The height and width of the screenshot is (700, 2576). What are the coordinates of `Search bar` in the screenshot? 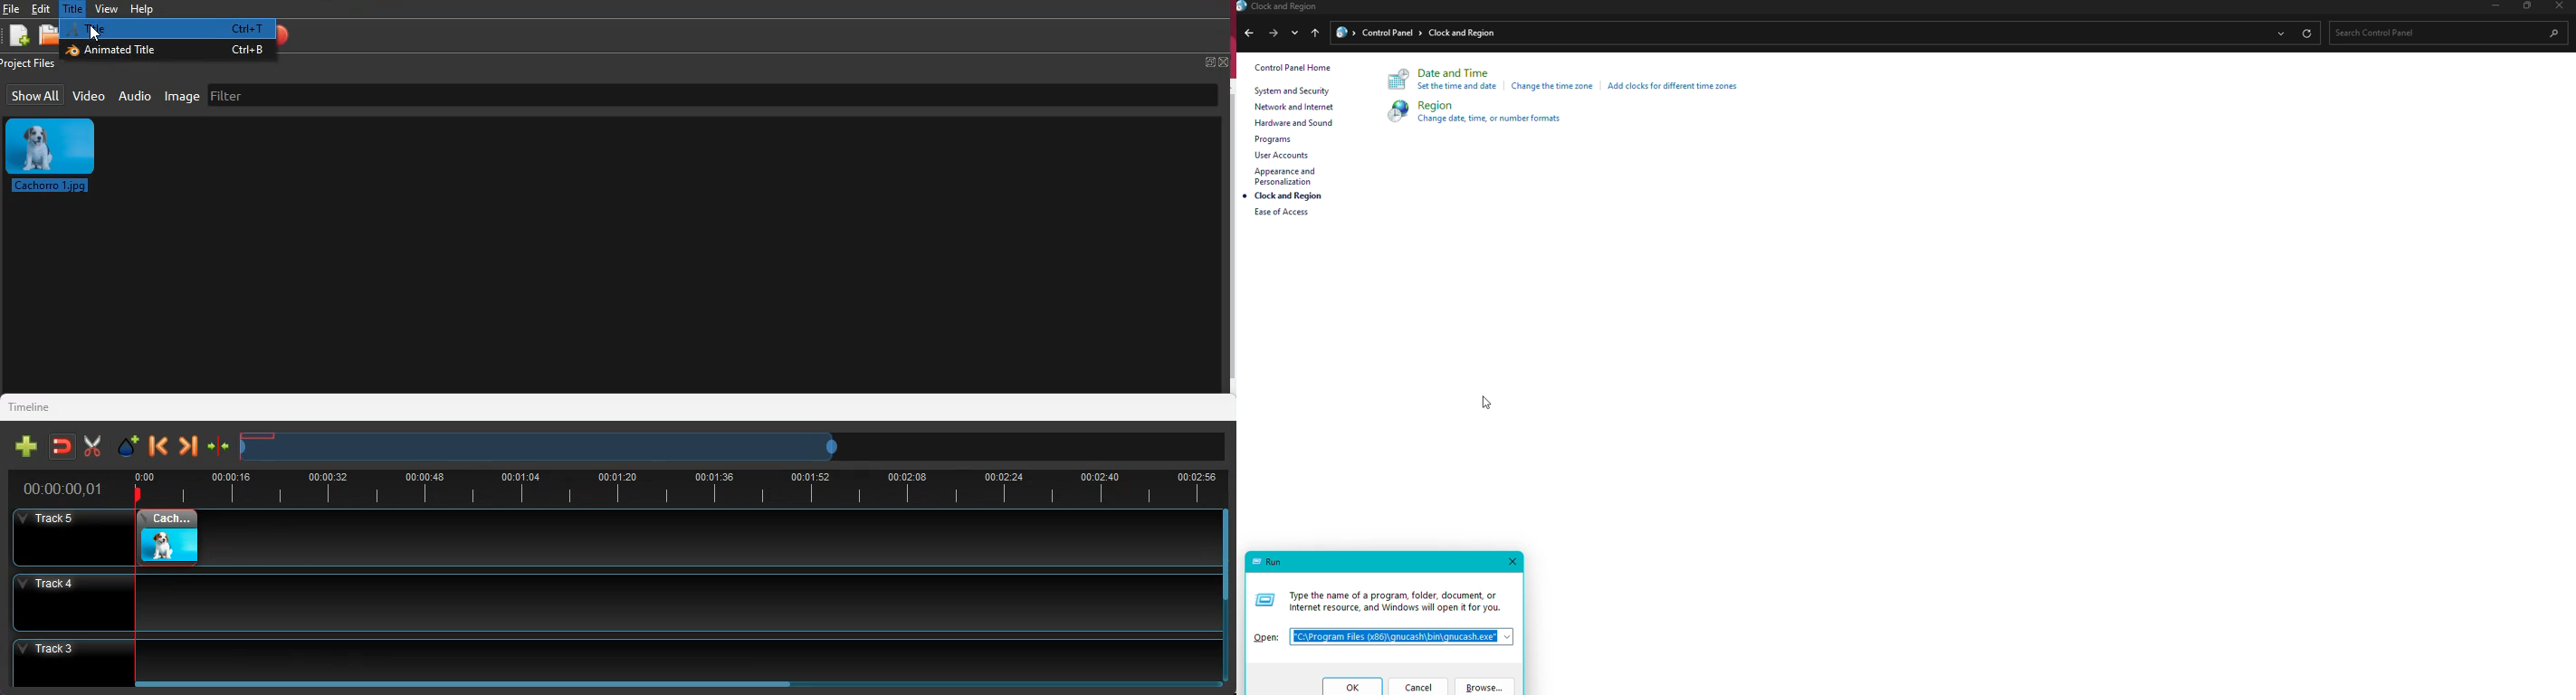 It's located at (2443, 32).